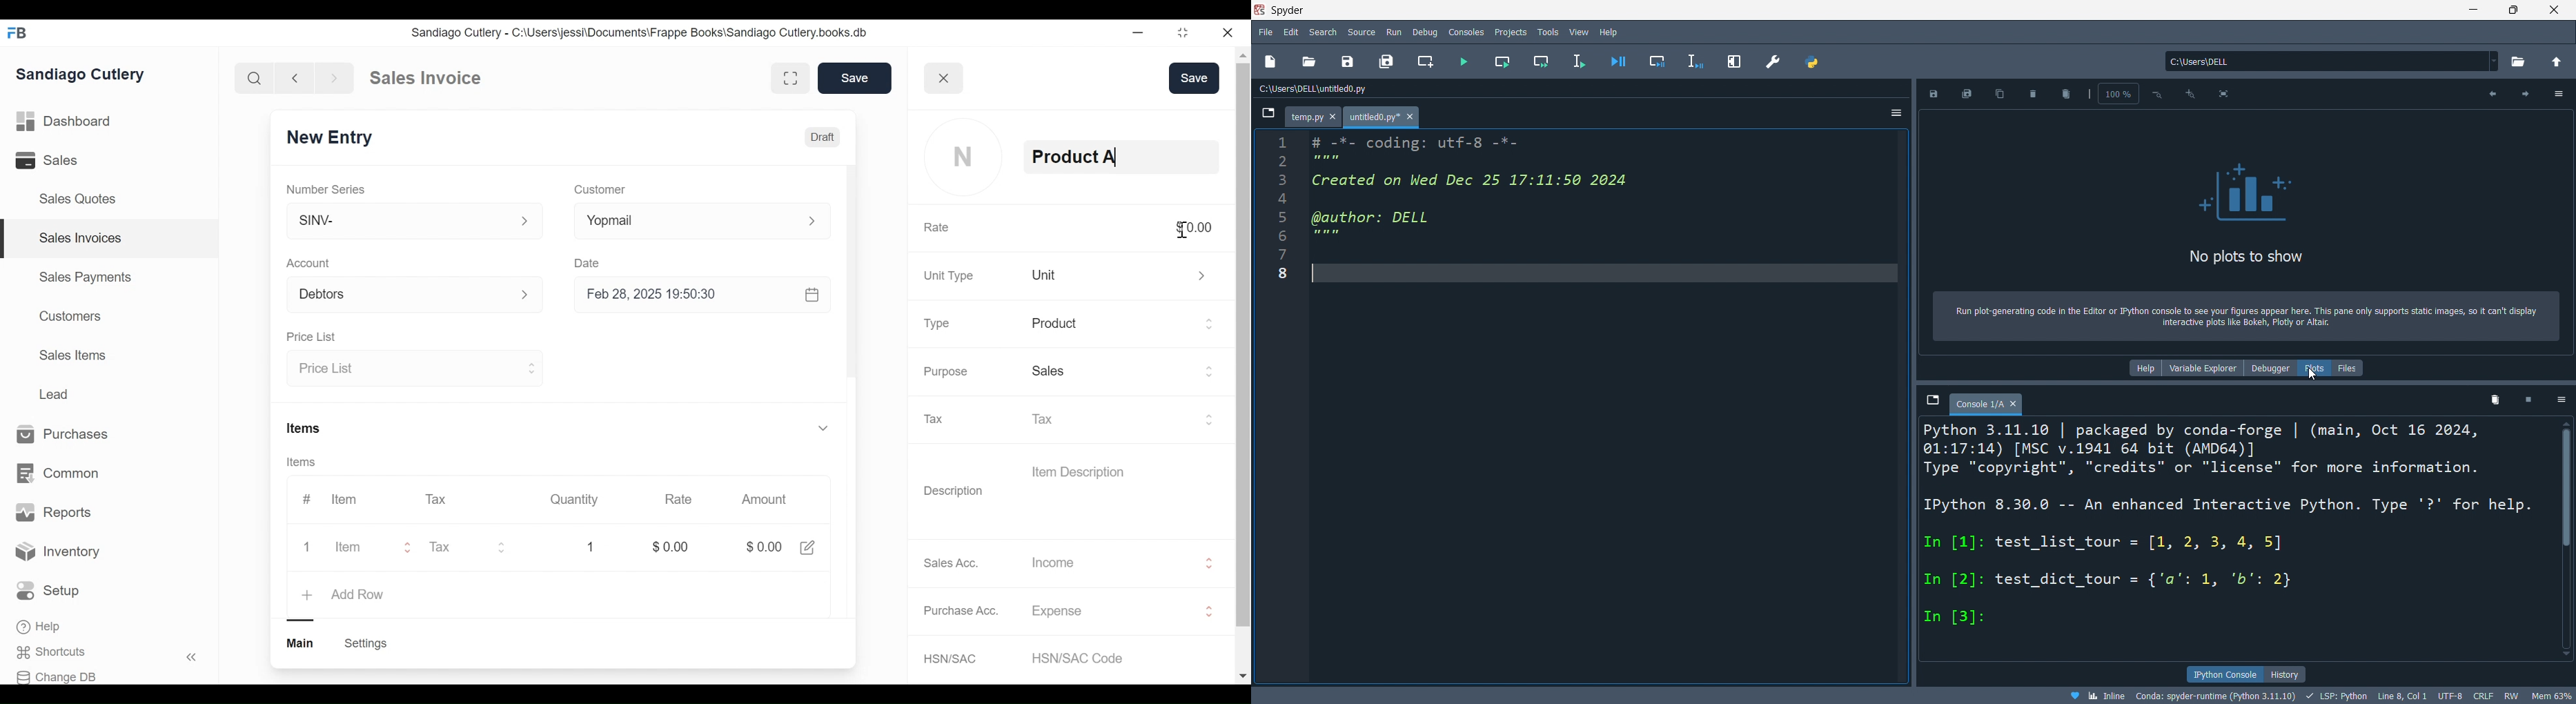 The width and height of the screenshot is (2576, 728). I want to click on Item Description, so click(1077, 471).